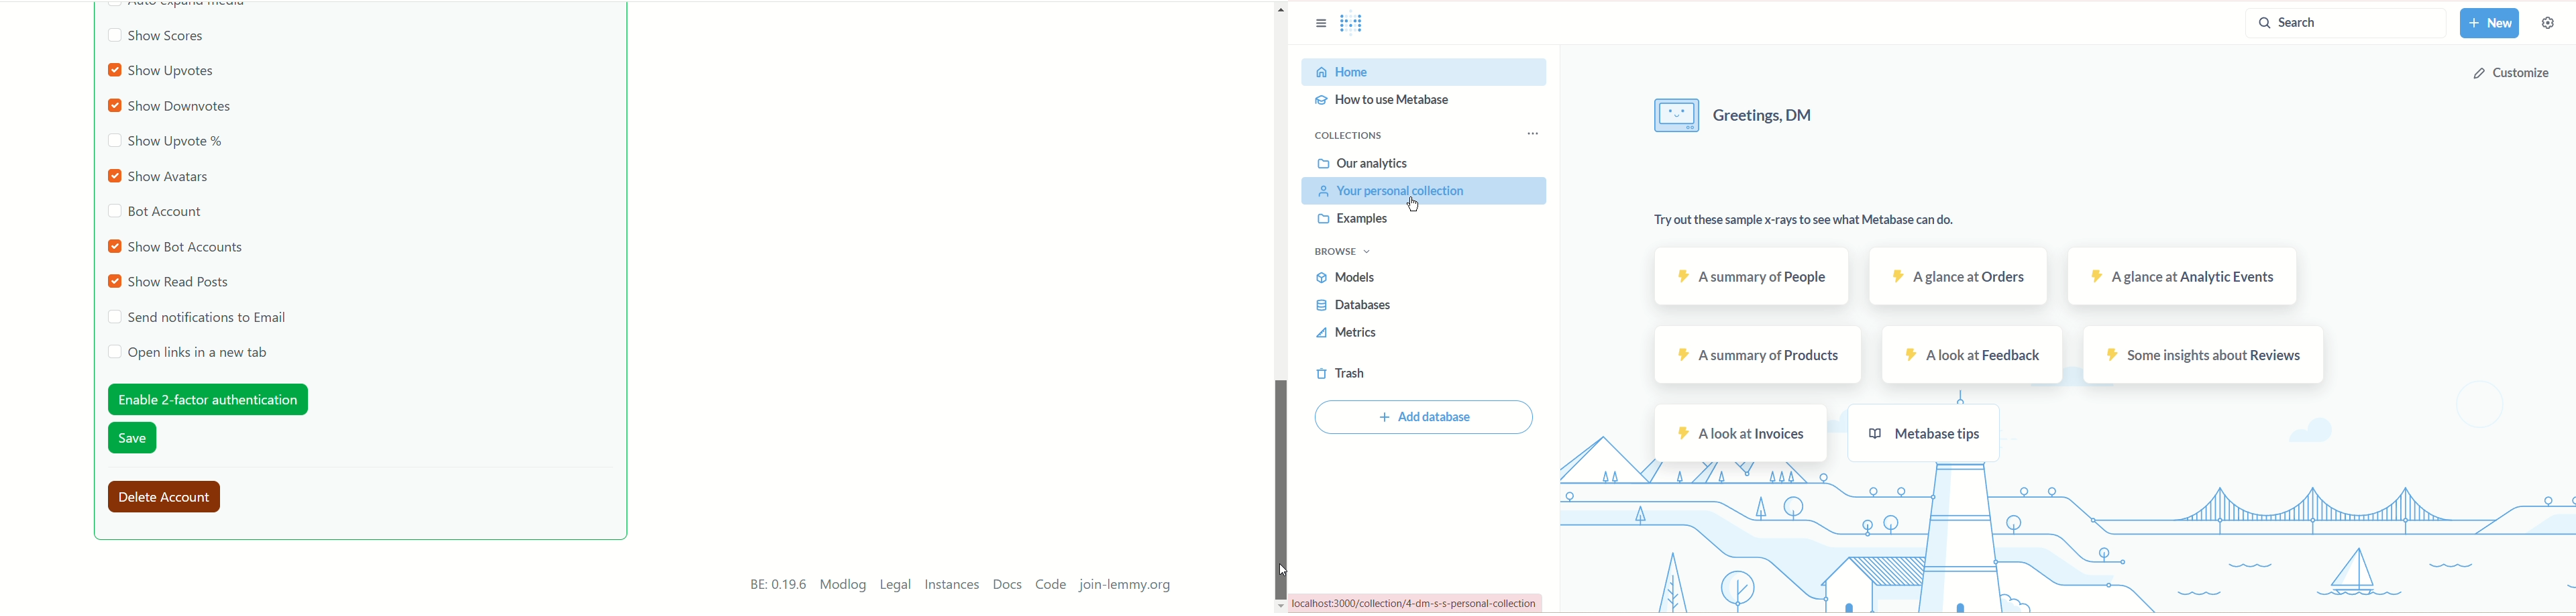 This screenshot has width=2576, height=616. I want to click on A look at Feedback, so click(1971, 353).